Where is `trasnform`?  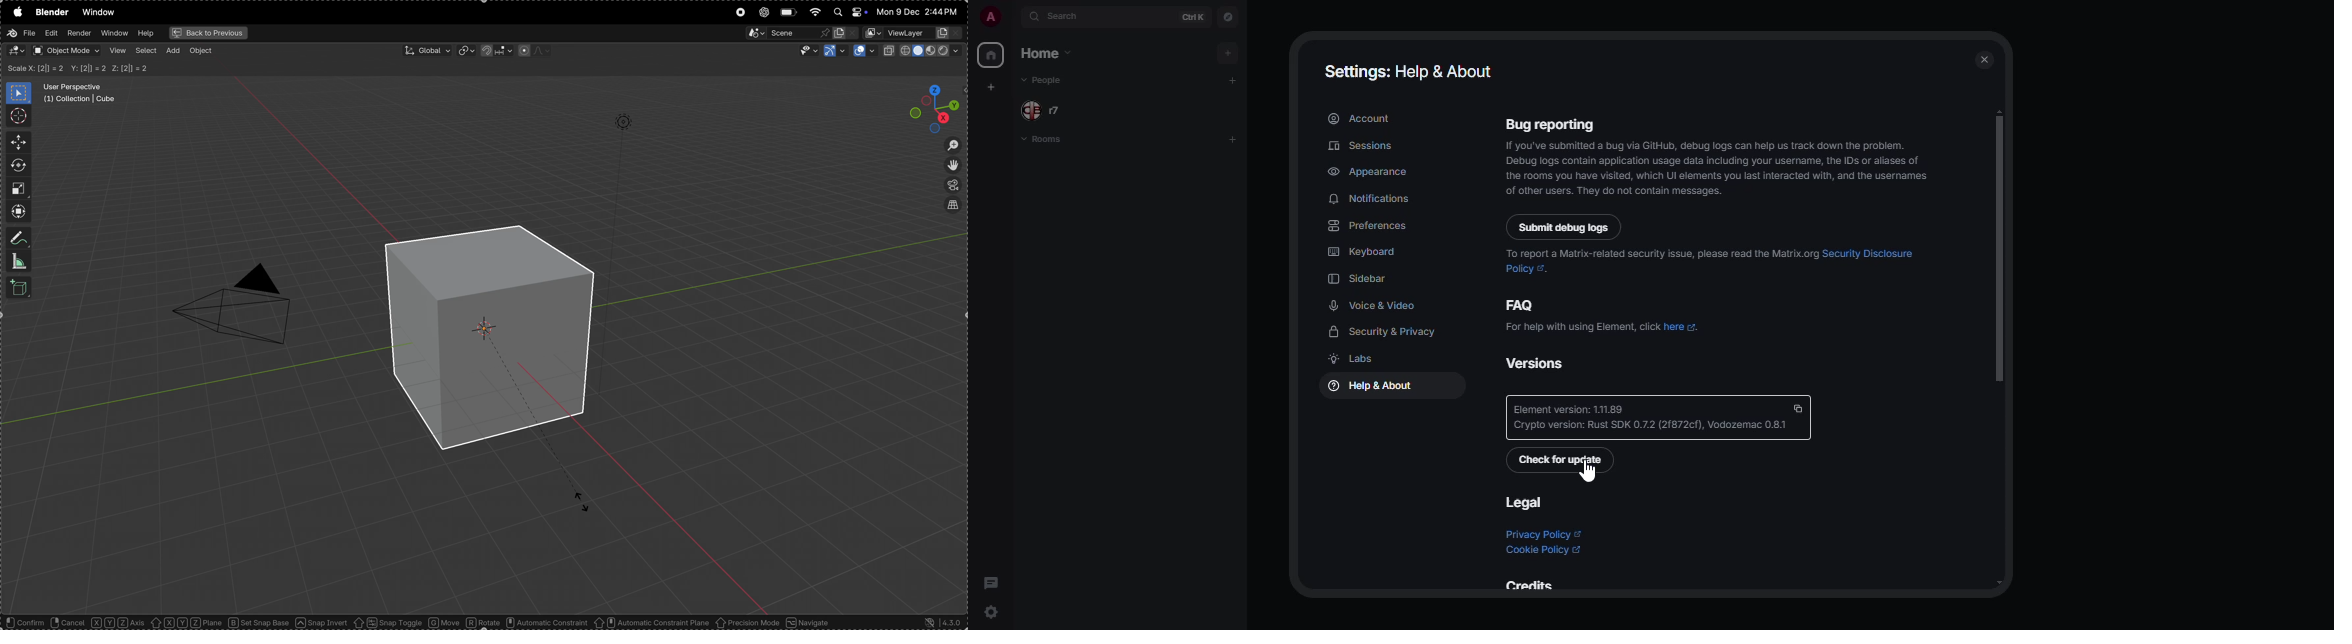
trasnform is located at coordinates (16, 211).